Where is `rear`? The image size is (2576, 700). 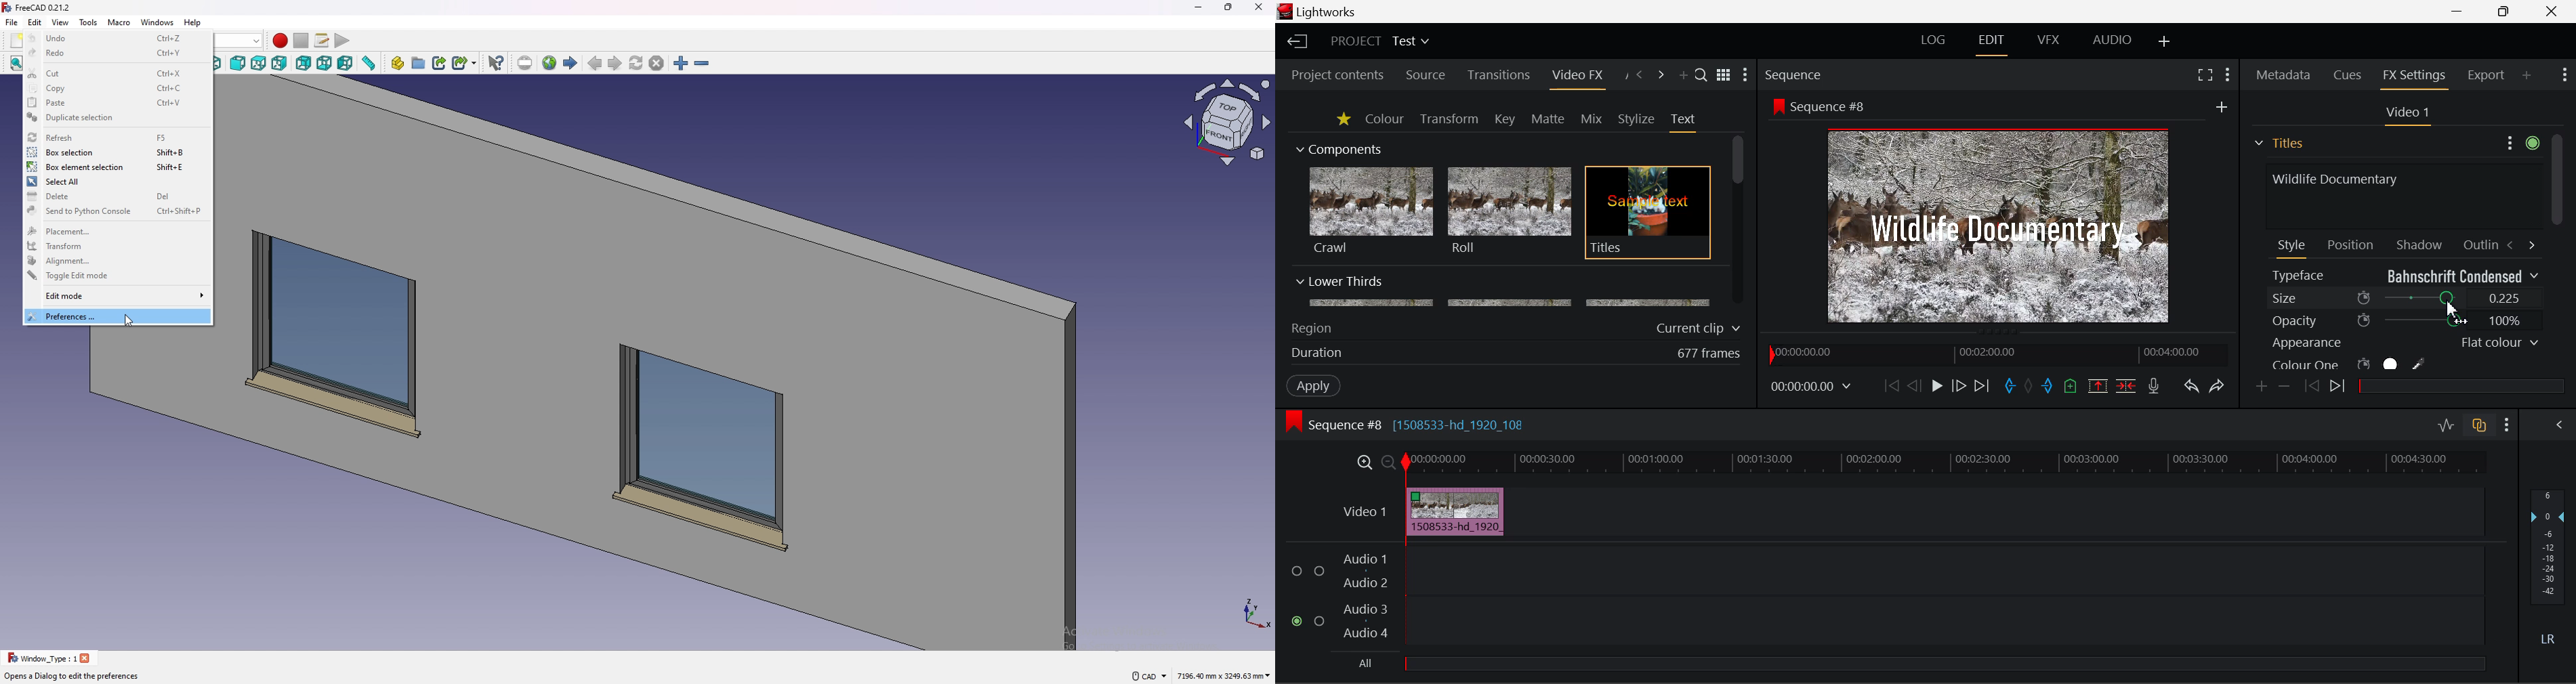
rear is located at coordinates (304, 64).